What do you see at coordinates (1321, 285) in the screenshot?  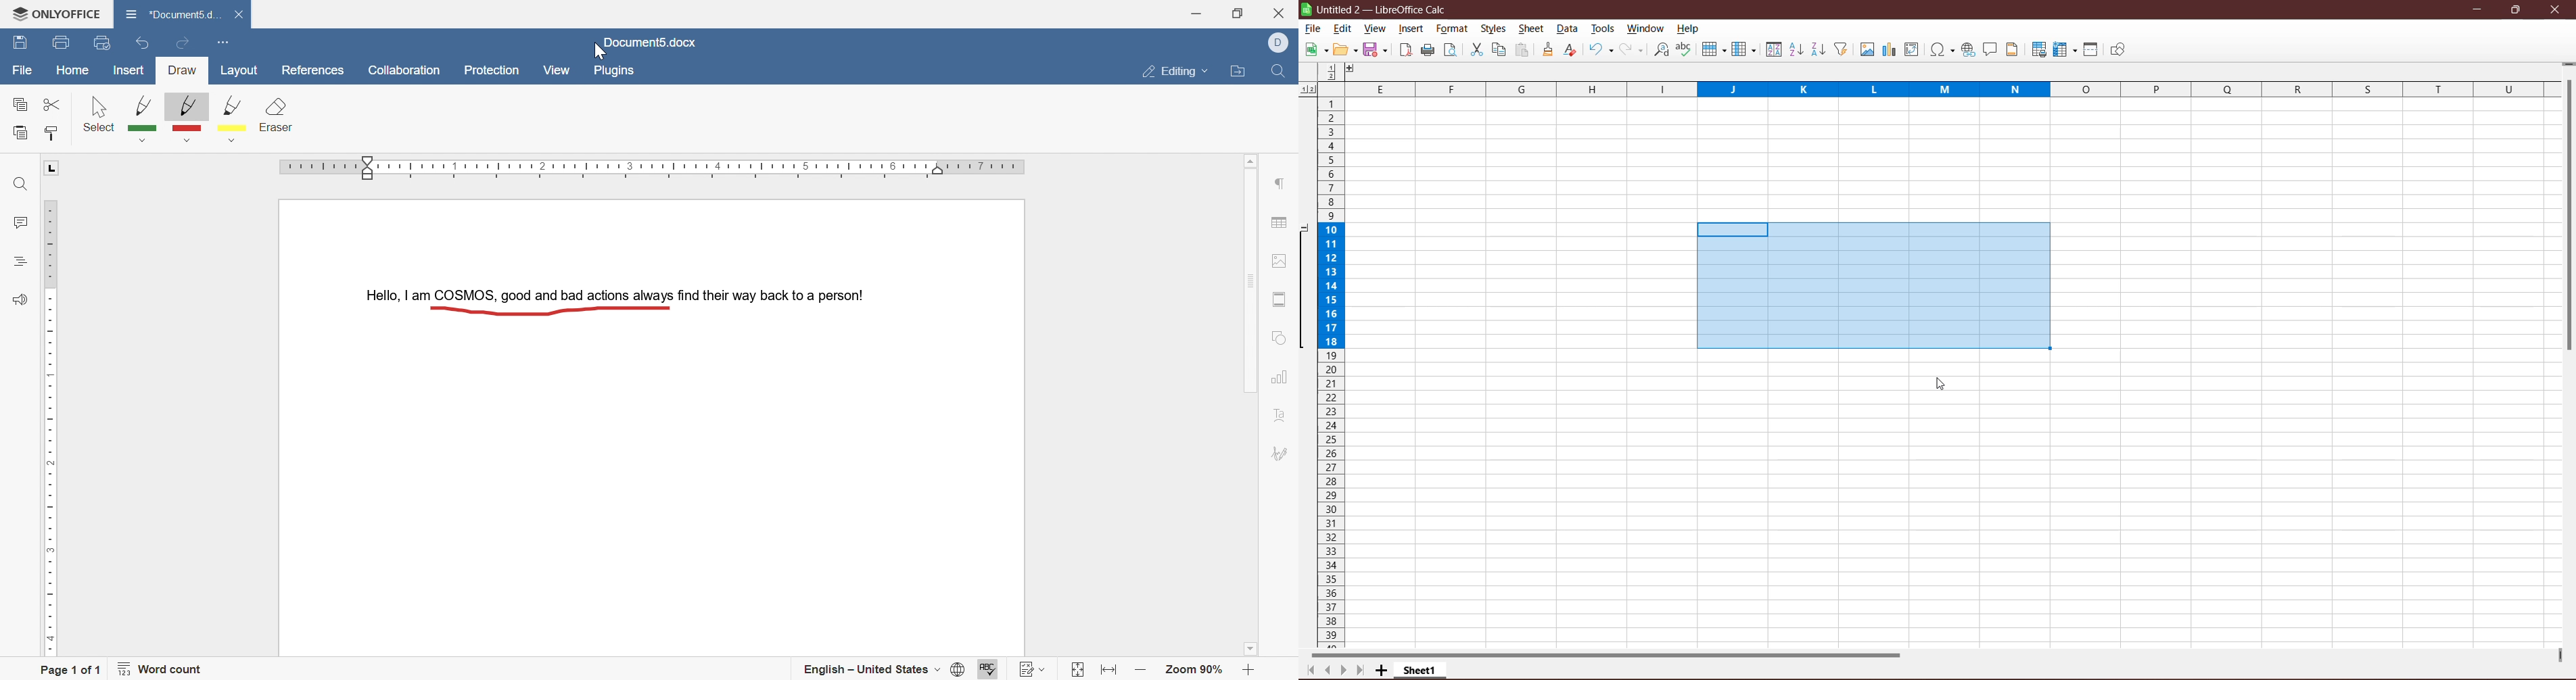 I see `selected rows grouped together` at bounding box center [1321, 285].